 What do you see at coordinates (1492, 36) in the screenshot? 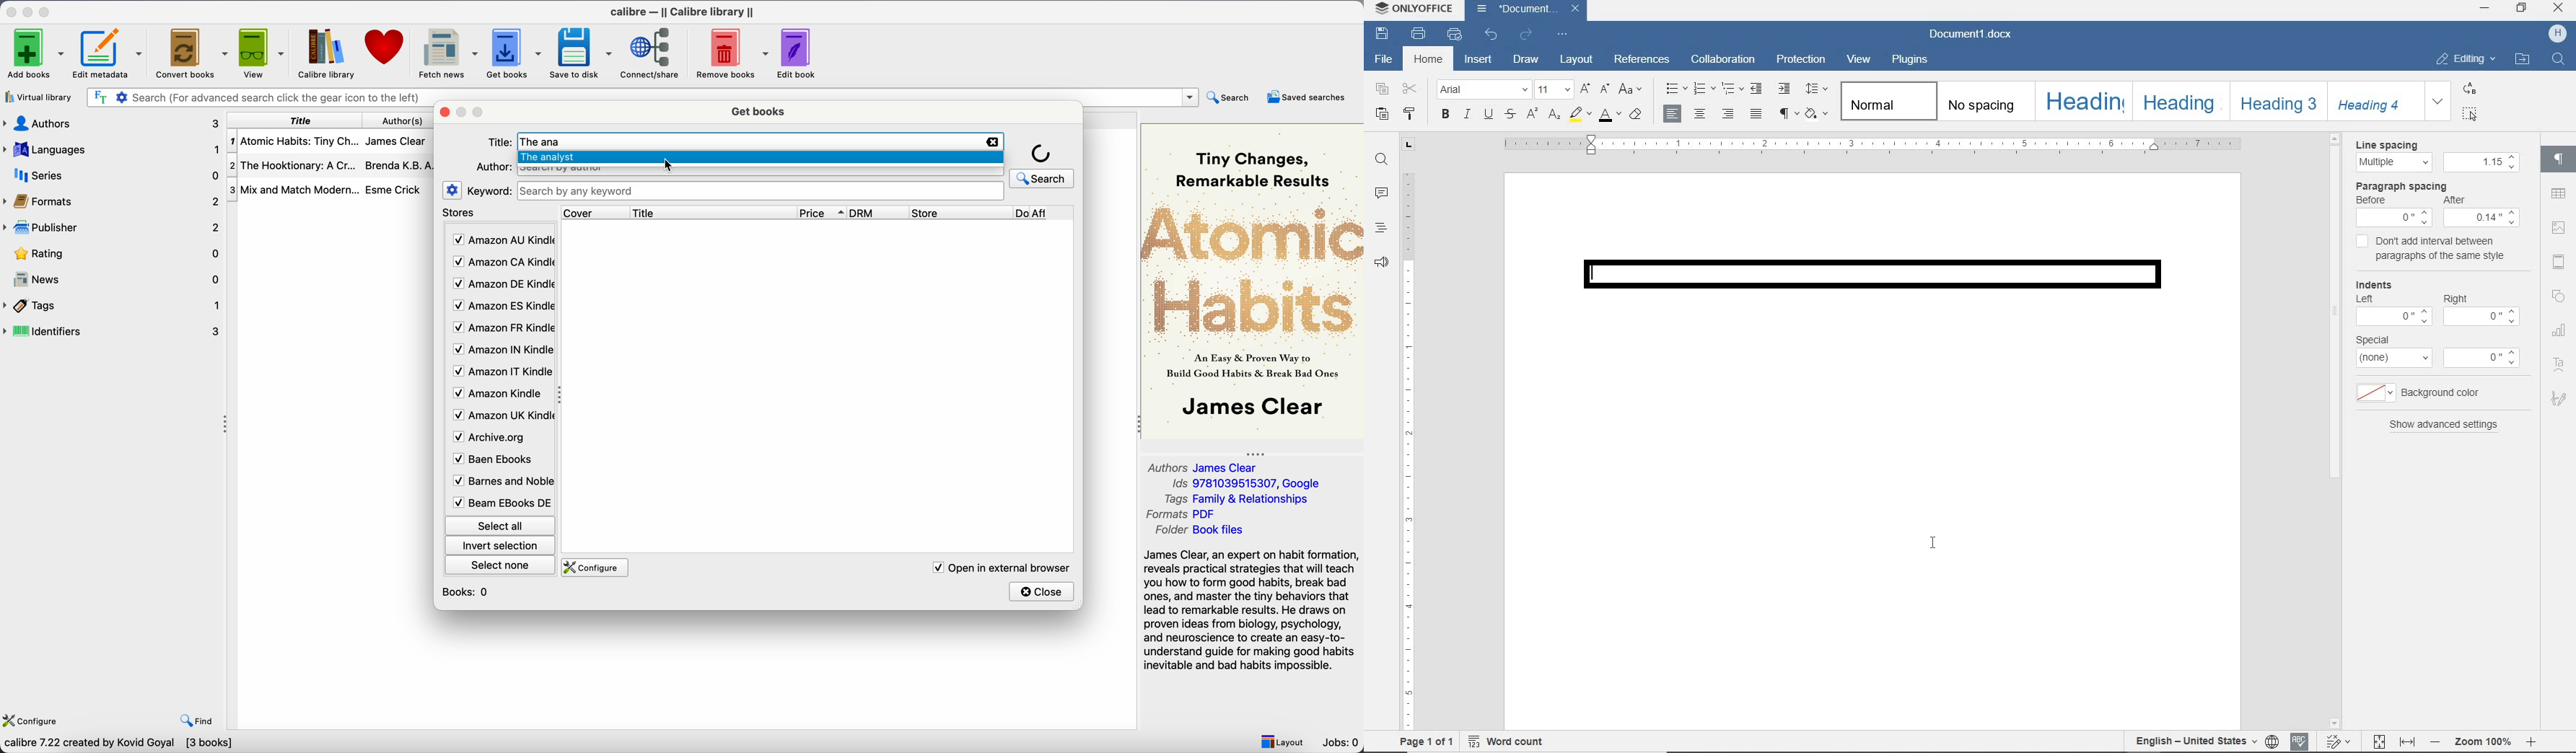
I see `undo` at bounding box center [1492, 36].